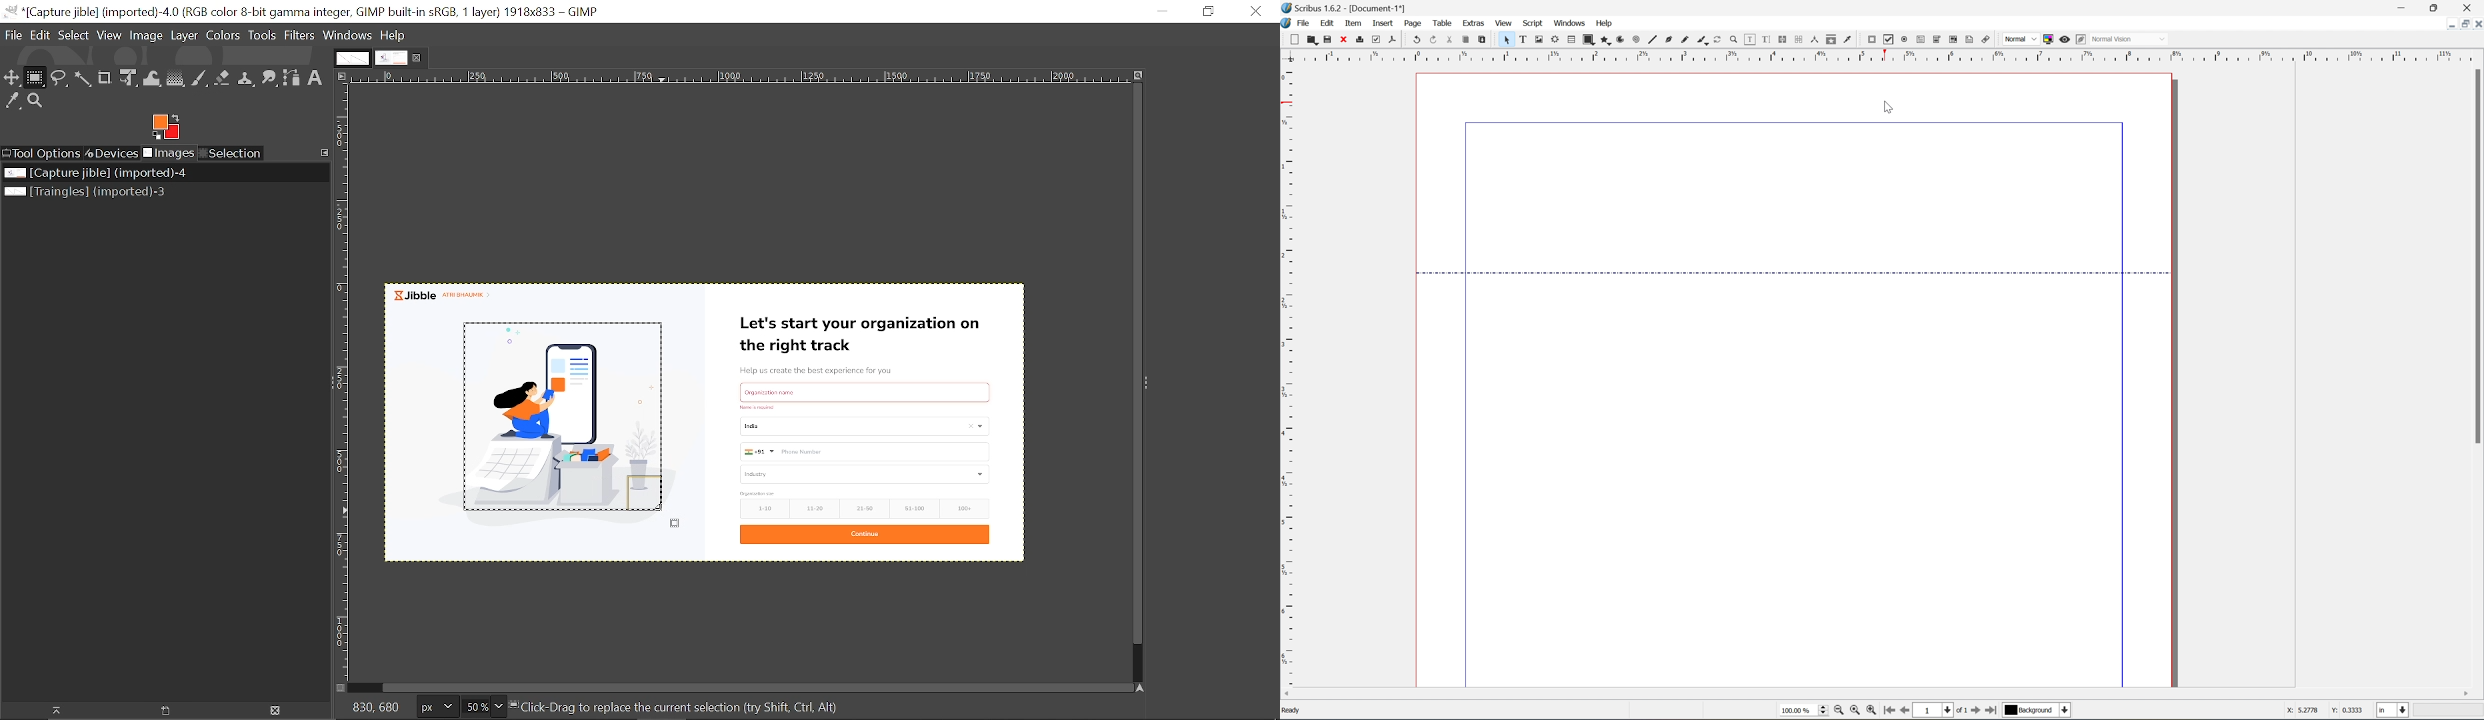  I want to click on Tools, so click(264, 37).